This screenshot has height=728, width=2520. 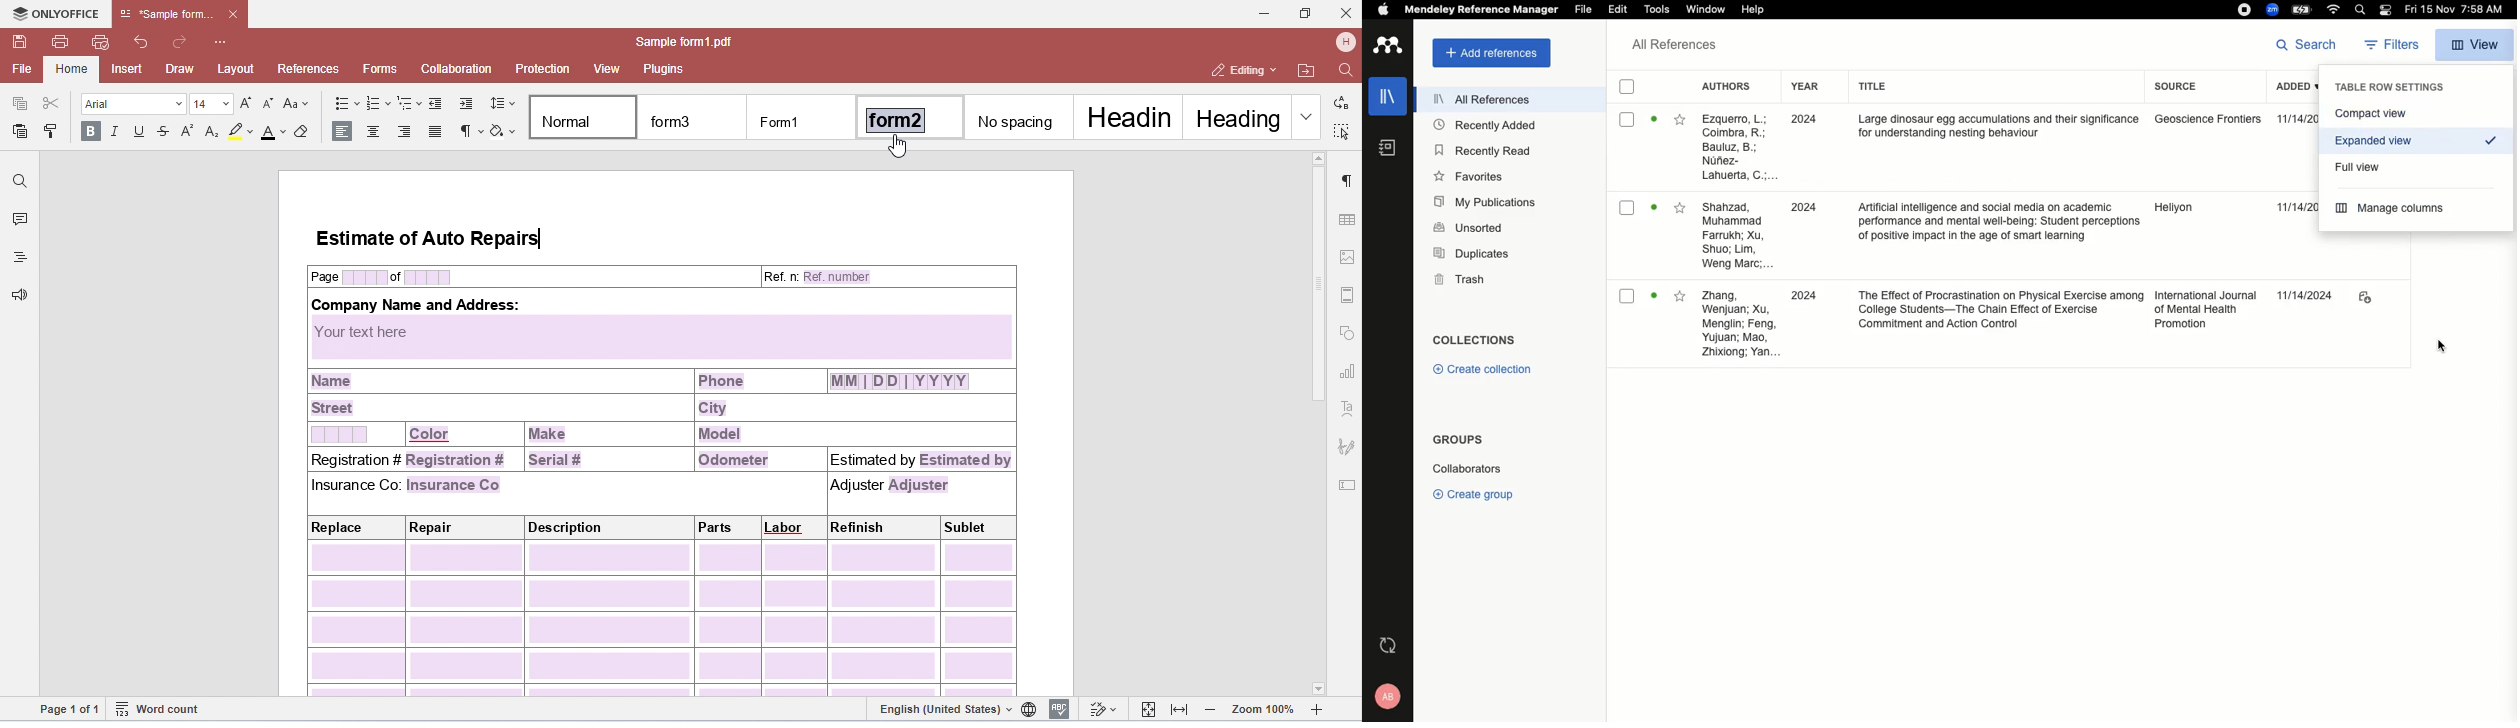 What do you see at coordinates (1474, 99) in the screenshot?
I see `All references` at bounding box center [1474, 99].